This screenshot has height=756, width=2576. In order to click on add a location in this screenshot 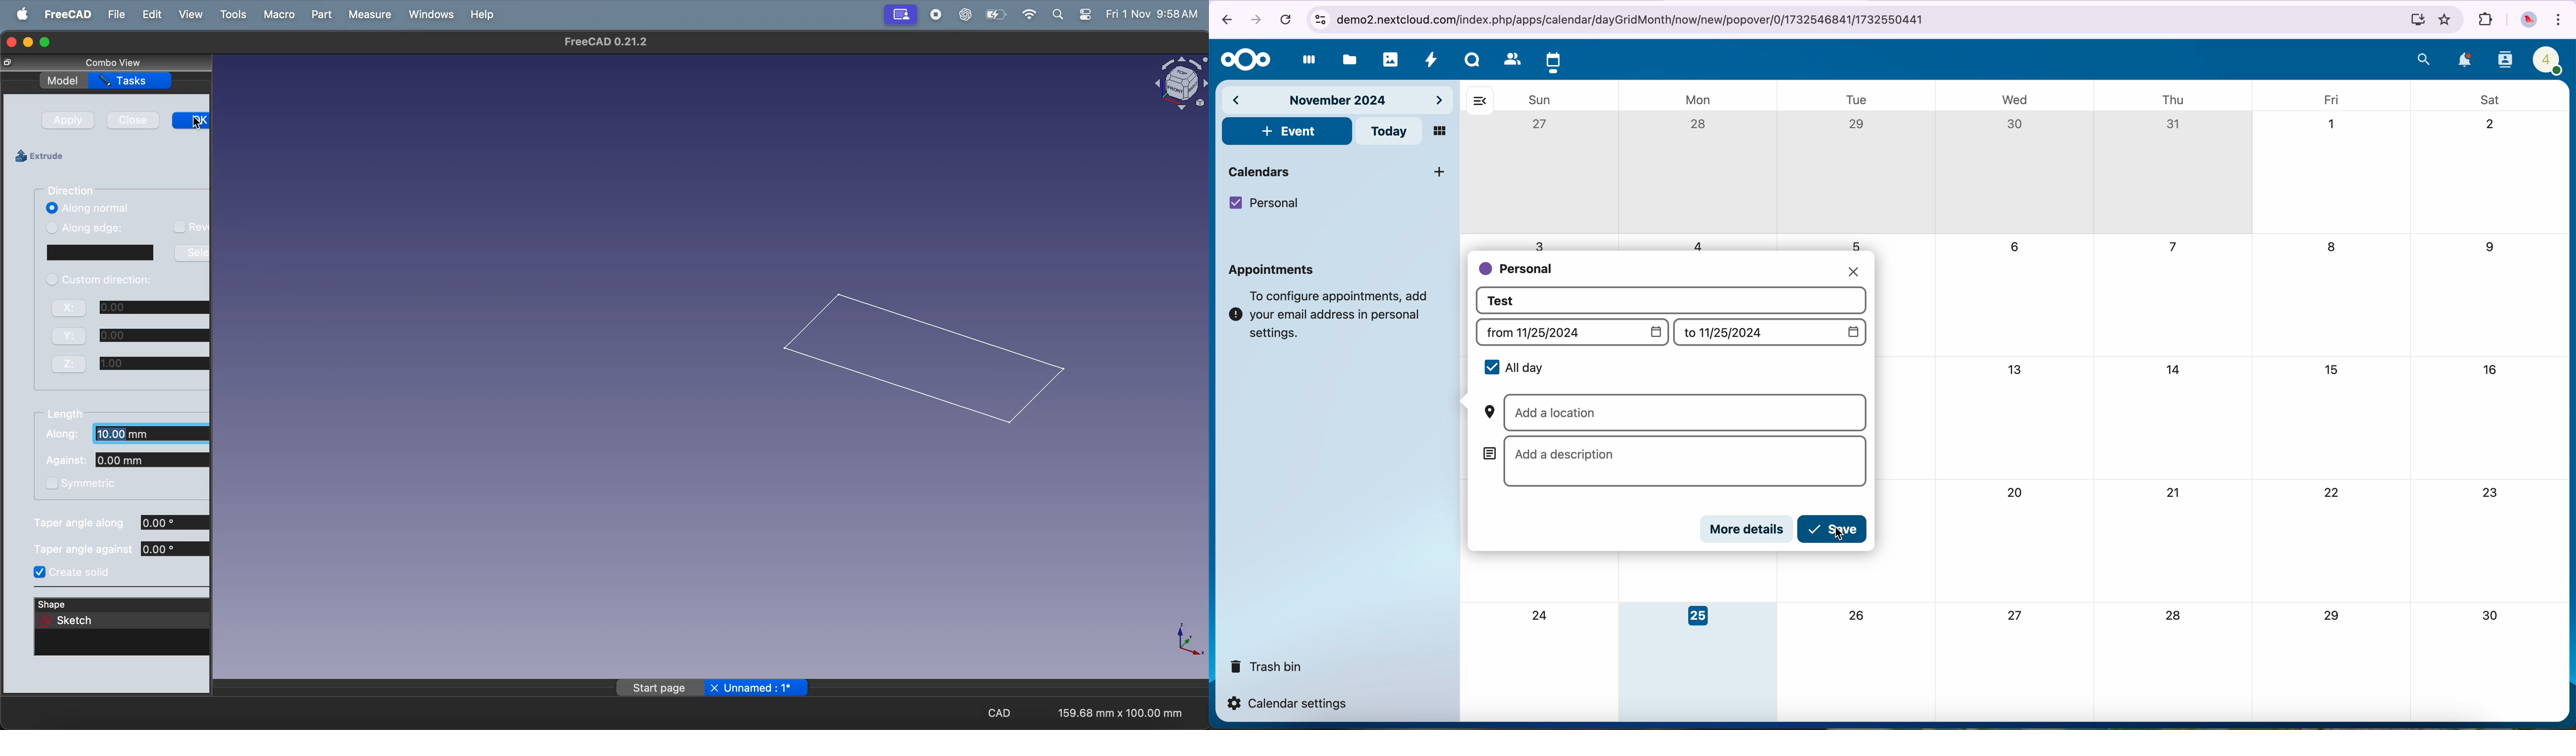, I will do `click(1672, 413)`.